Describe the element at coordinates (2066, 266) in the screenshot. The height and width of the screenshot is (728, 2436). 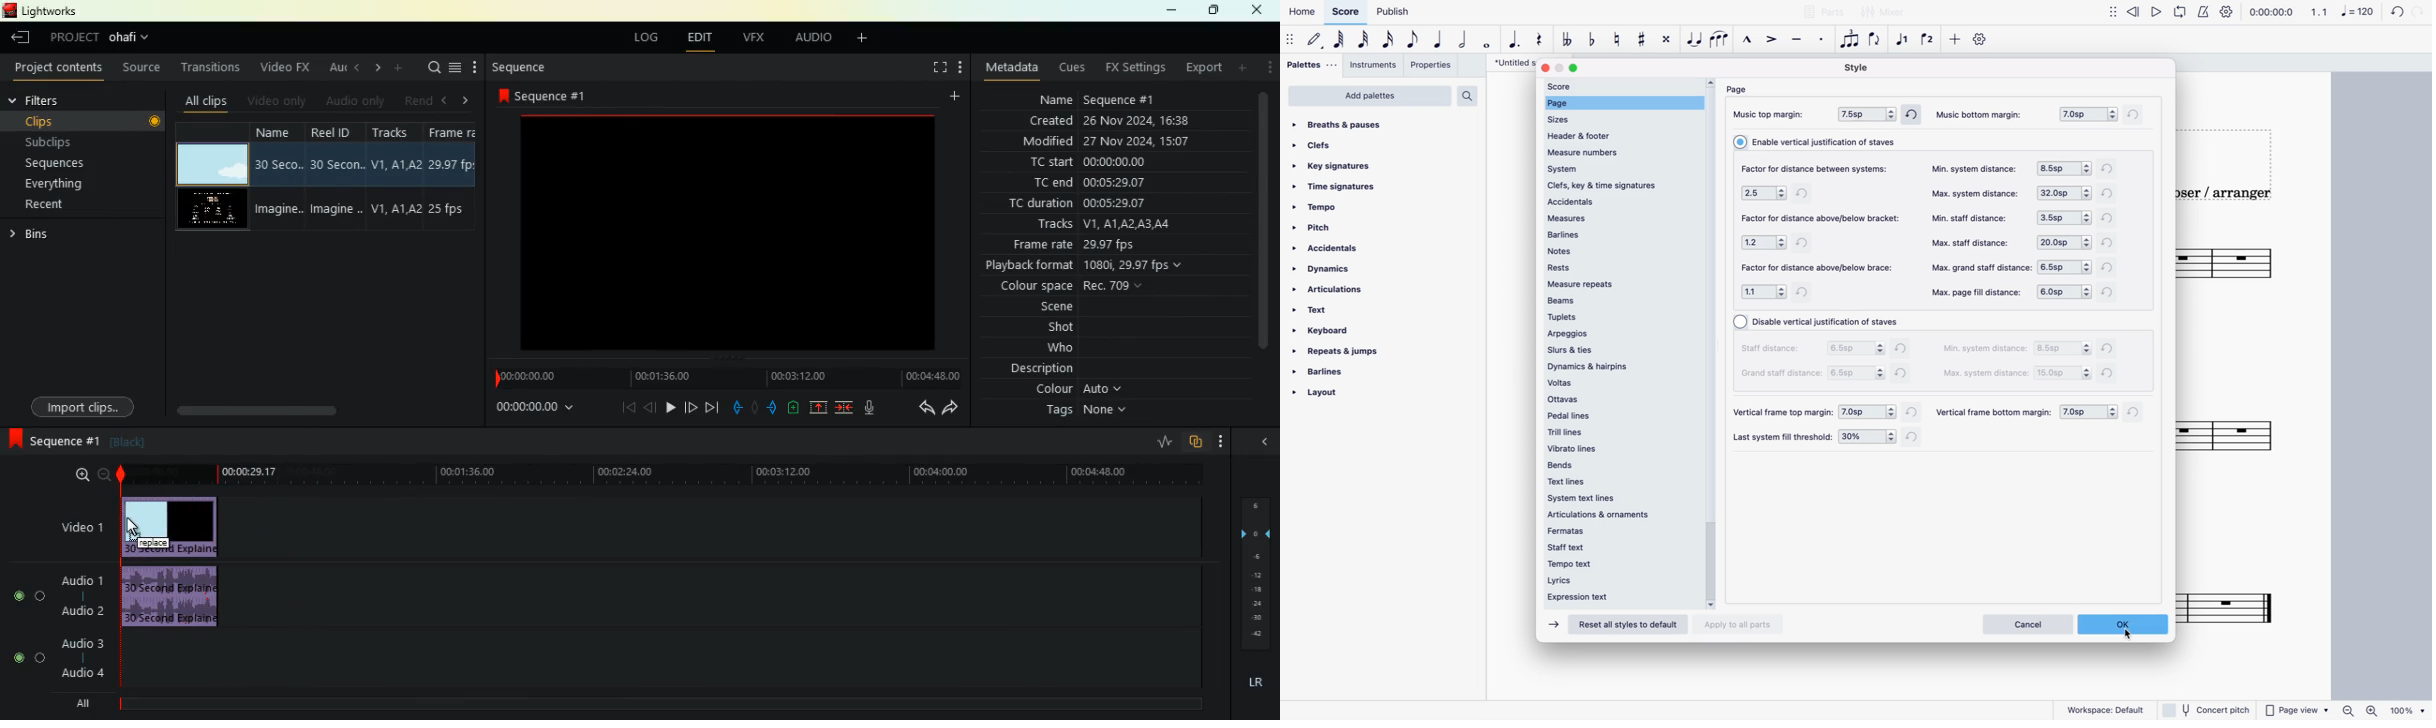
I see `options` at that location.